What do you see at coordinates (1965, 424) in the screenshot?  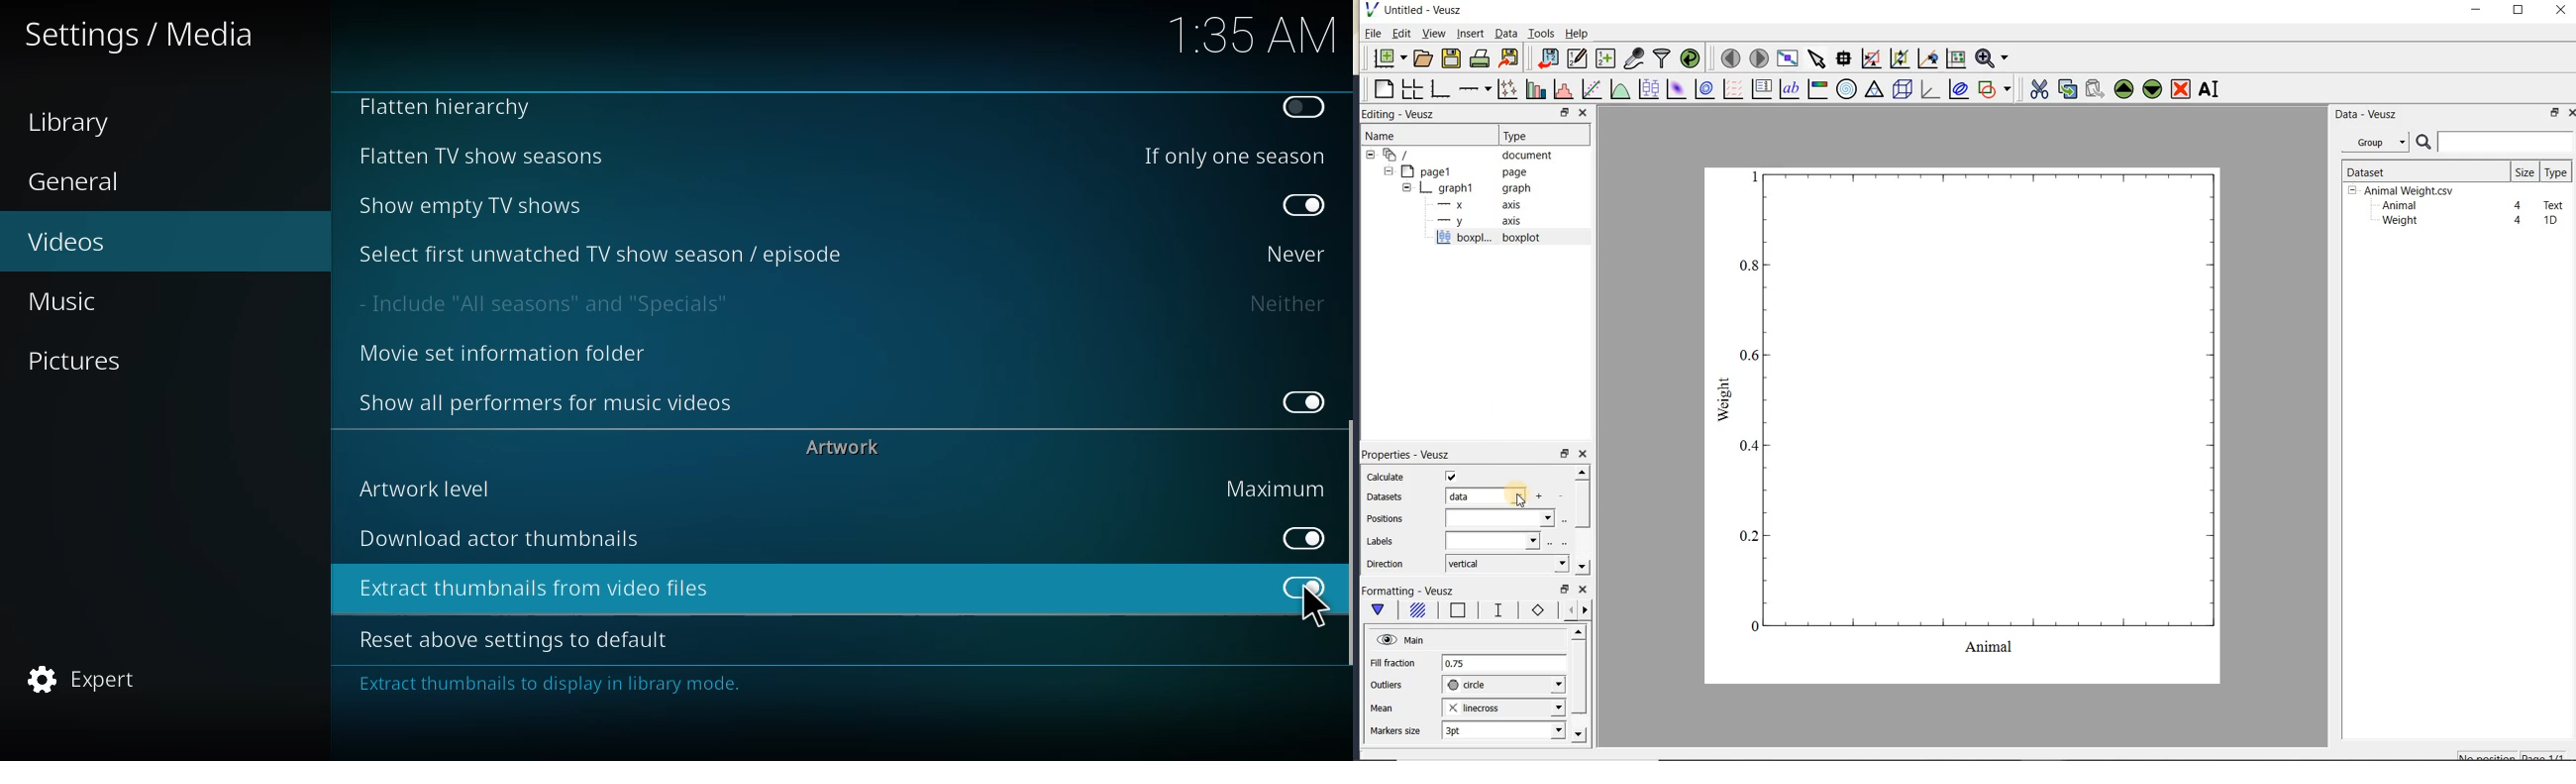 I see `graph` at bounding box center [1965, 424].